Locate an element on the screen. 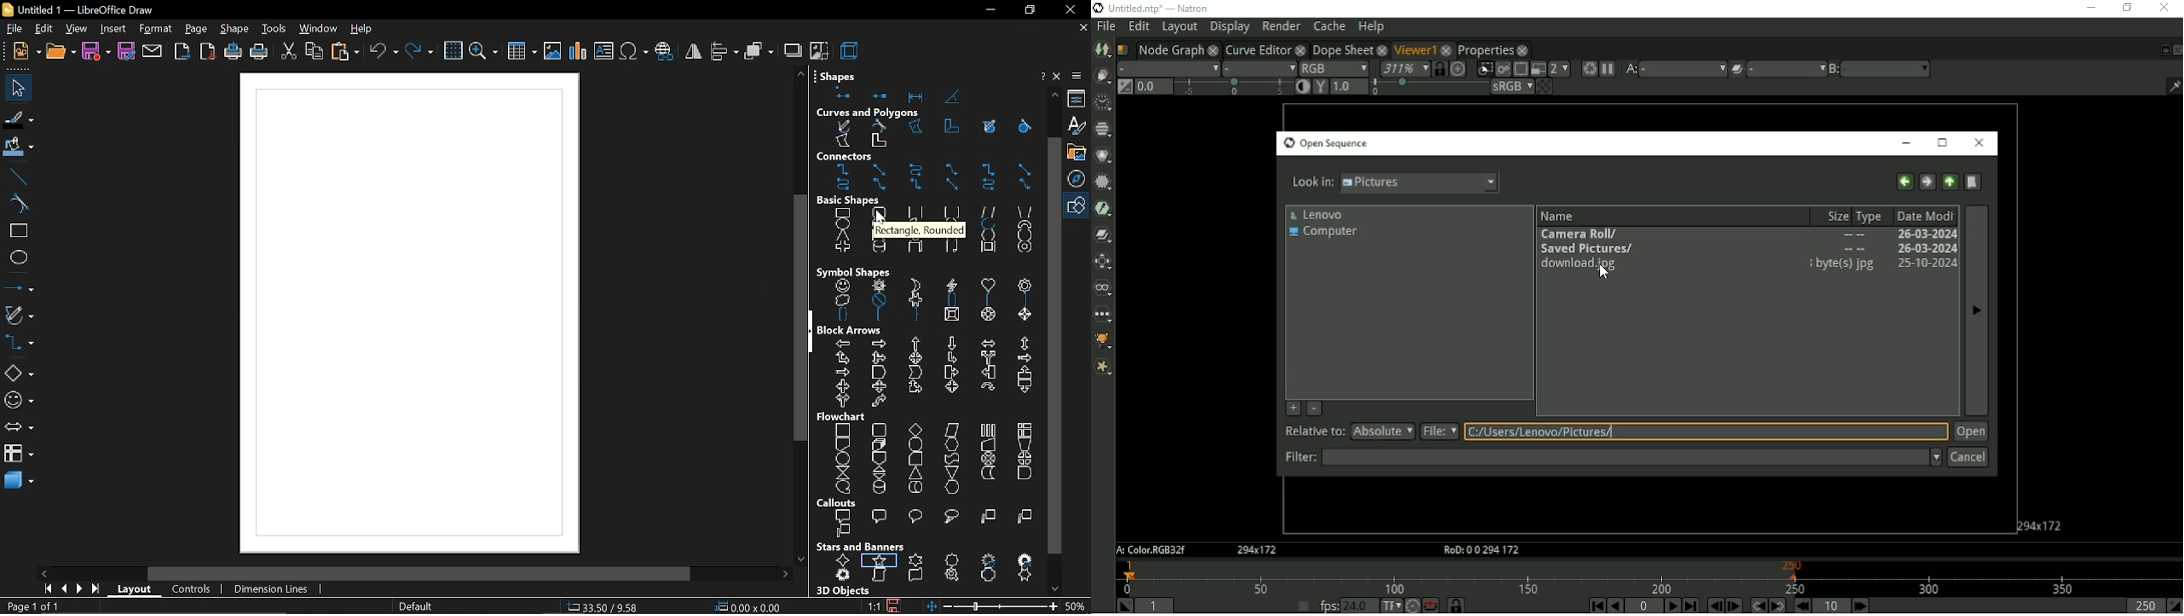 This screenshot has width=2184, height=616. curve and polygons is located at coordinates (20, 316).